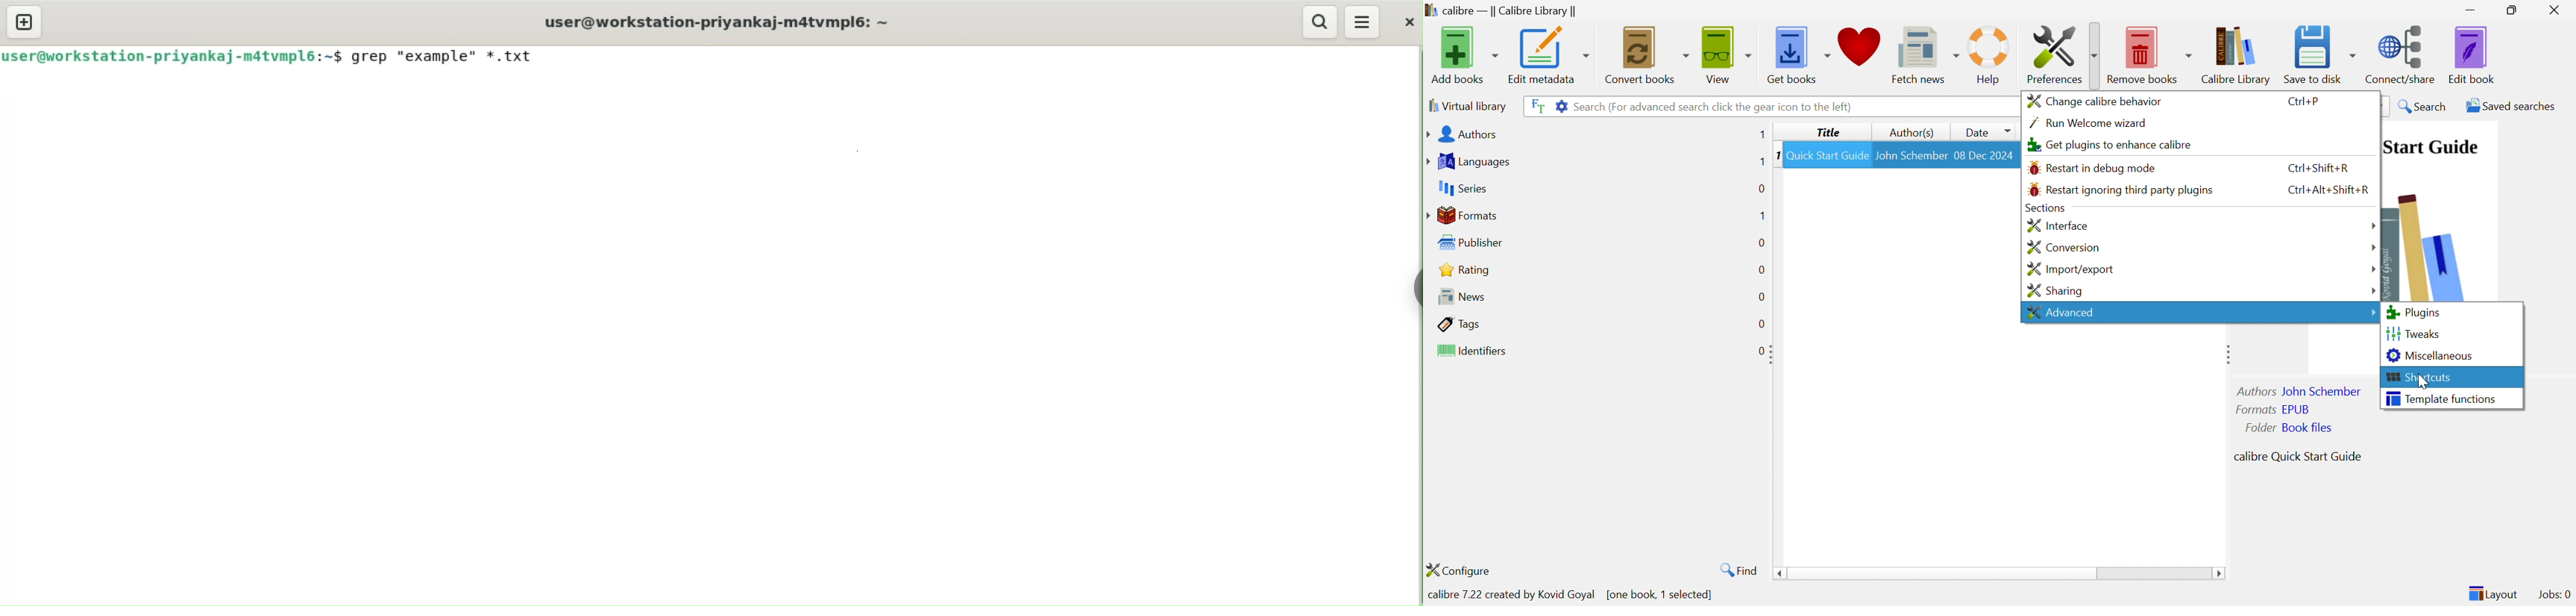 The height and width of the screenshot is (616, 2576). What do you see at coordinates (1474, 352) in the screenshot?
I see `Identifiers` at bounding box center [1474, 352].